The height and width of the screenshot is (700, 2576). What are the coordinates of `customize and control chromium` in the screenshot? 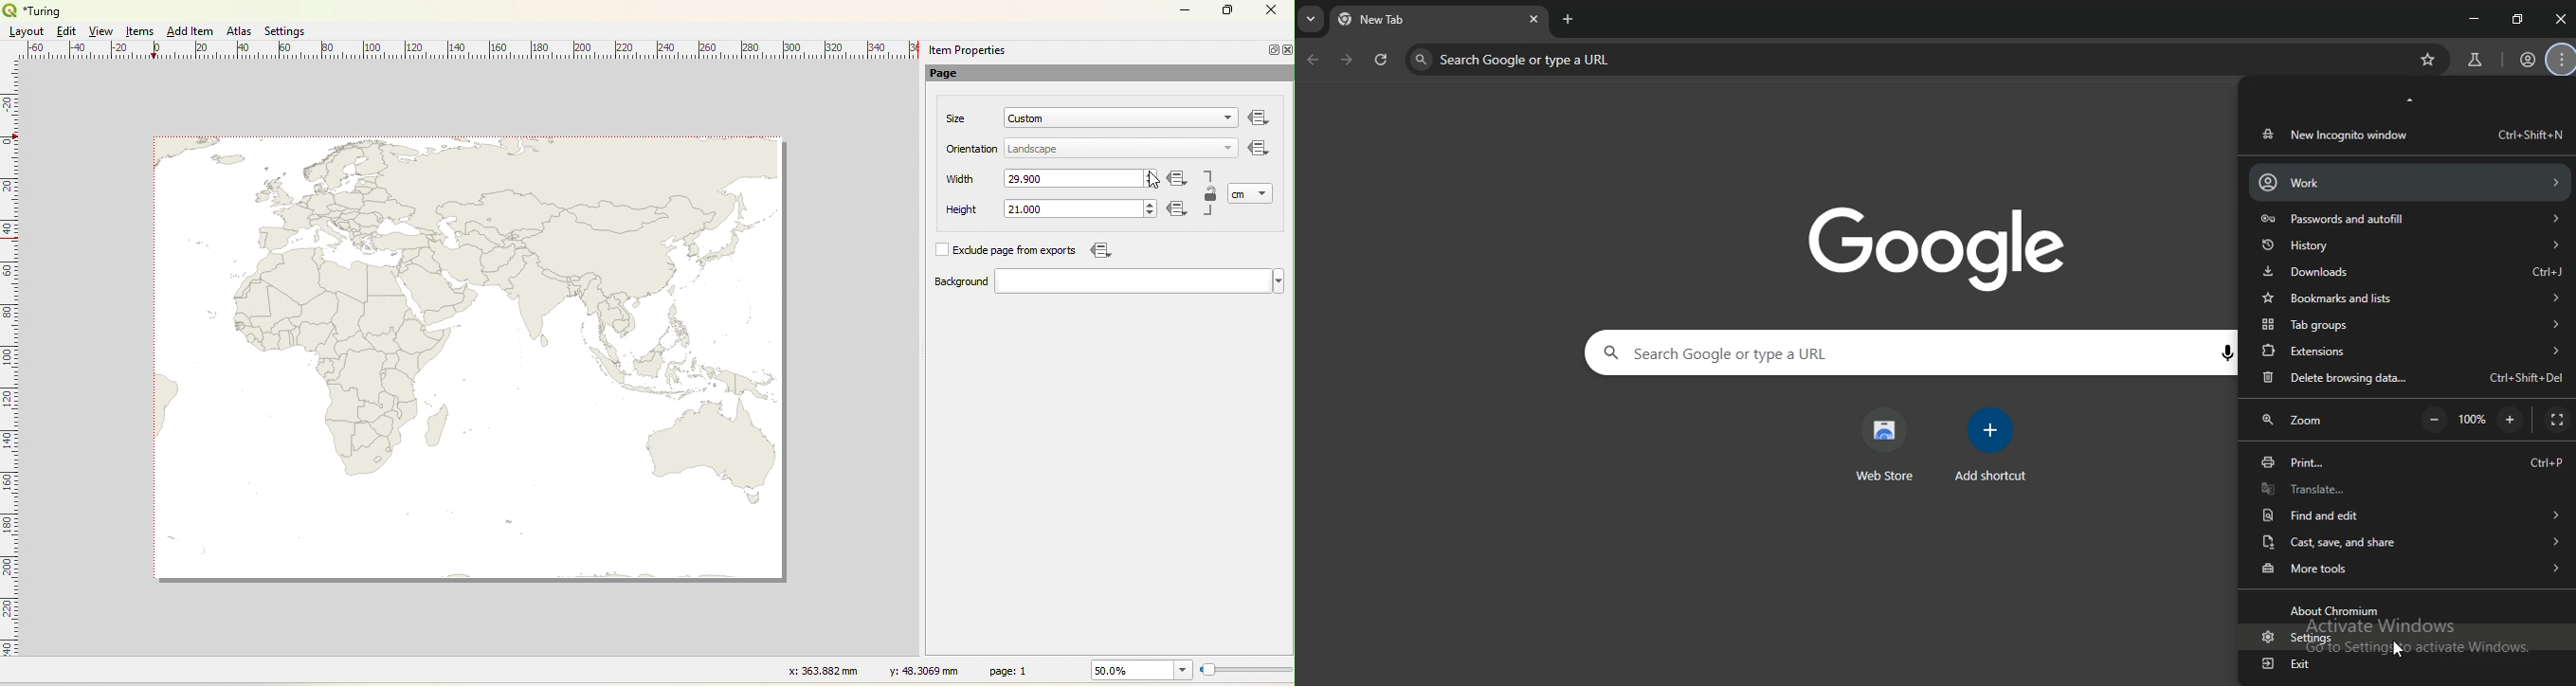 It's located at (2563, 60).